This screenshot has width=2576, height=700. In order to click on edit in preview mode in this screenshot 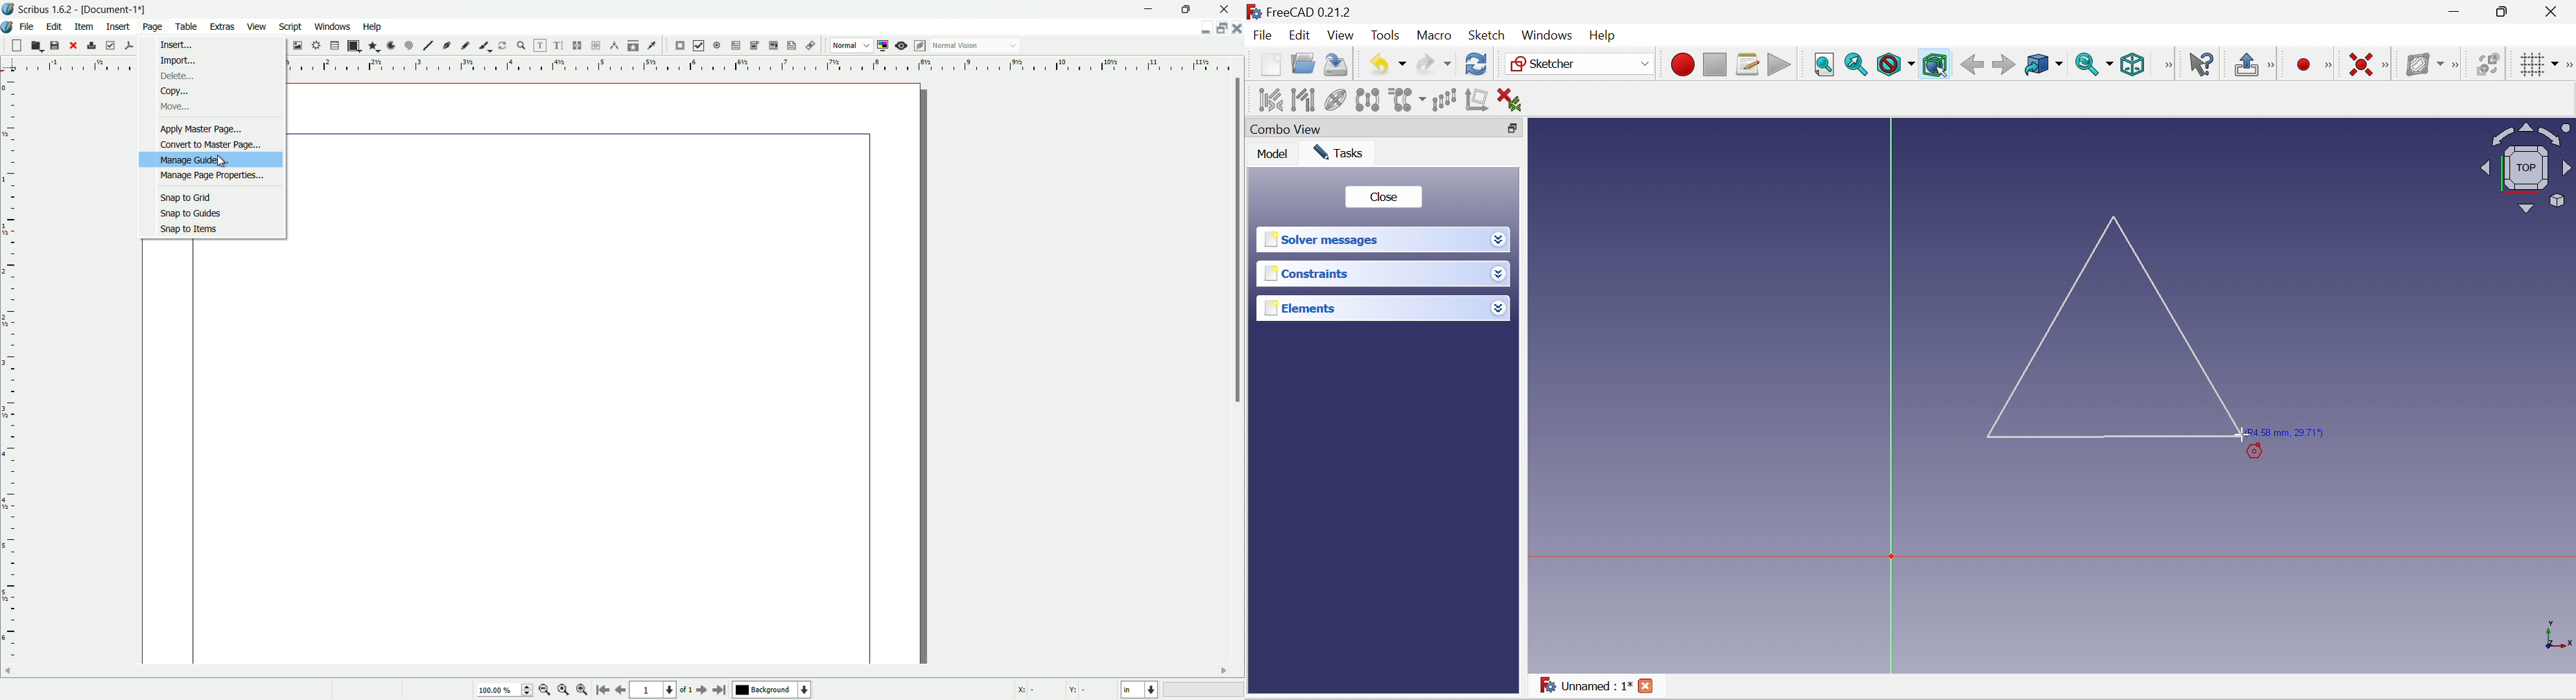, I will do `click(921, 45)`.